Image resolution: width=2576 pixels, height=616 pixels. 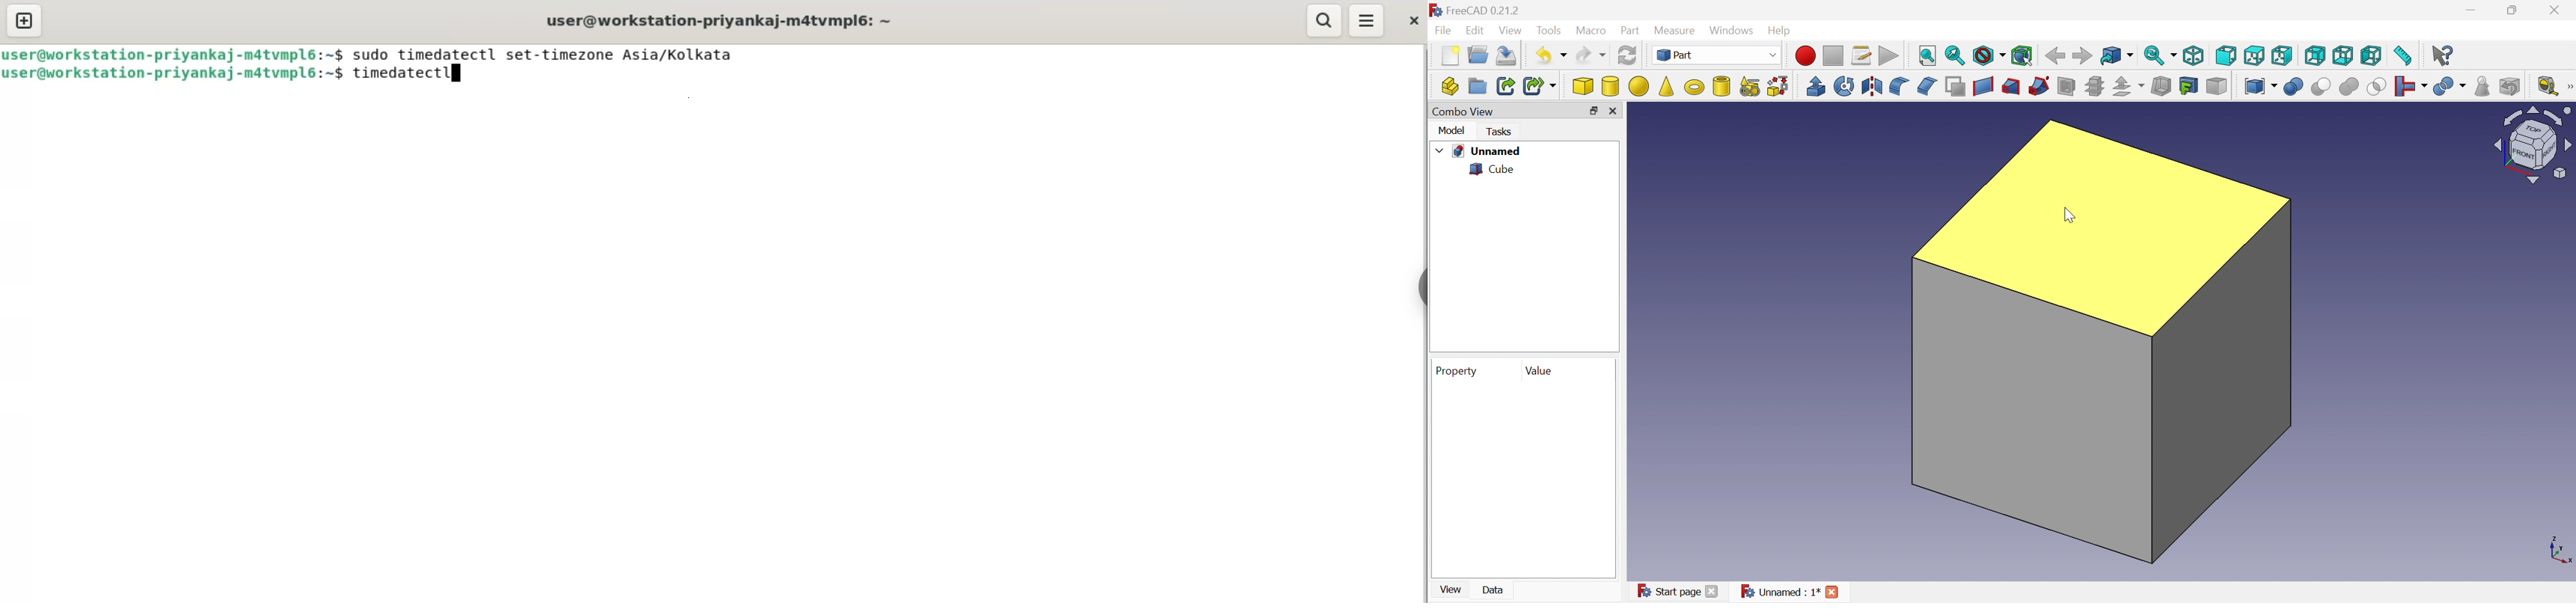 What do you see at coordinates (2162, 84) in the screenshot?
I see `Thickness` at bounding box center [2162, 84].